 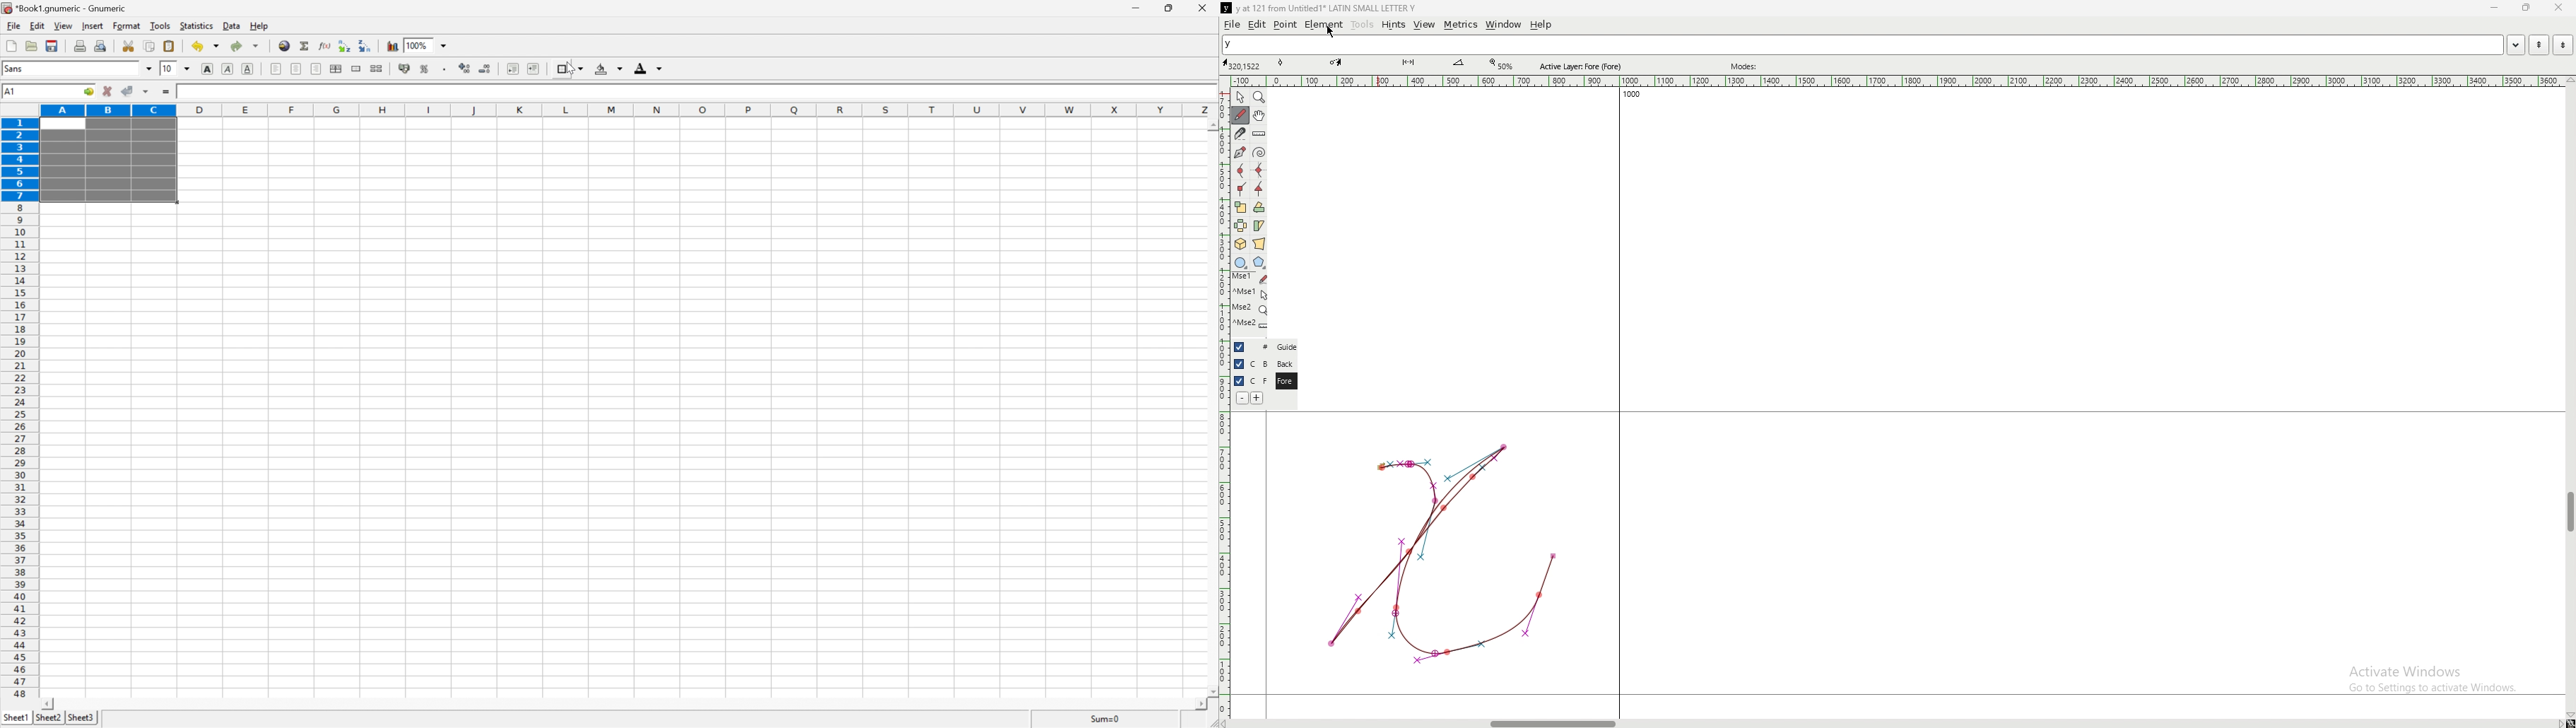 I want to click on file, so click(x=13, y=25).